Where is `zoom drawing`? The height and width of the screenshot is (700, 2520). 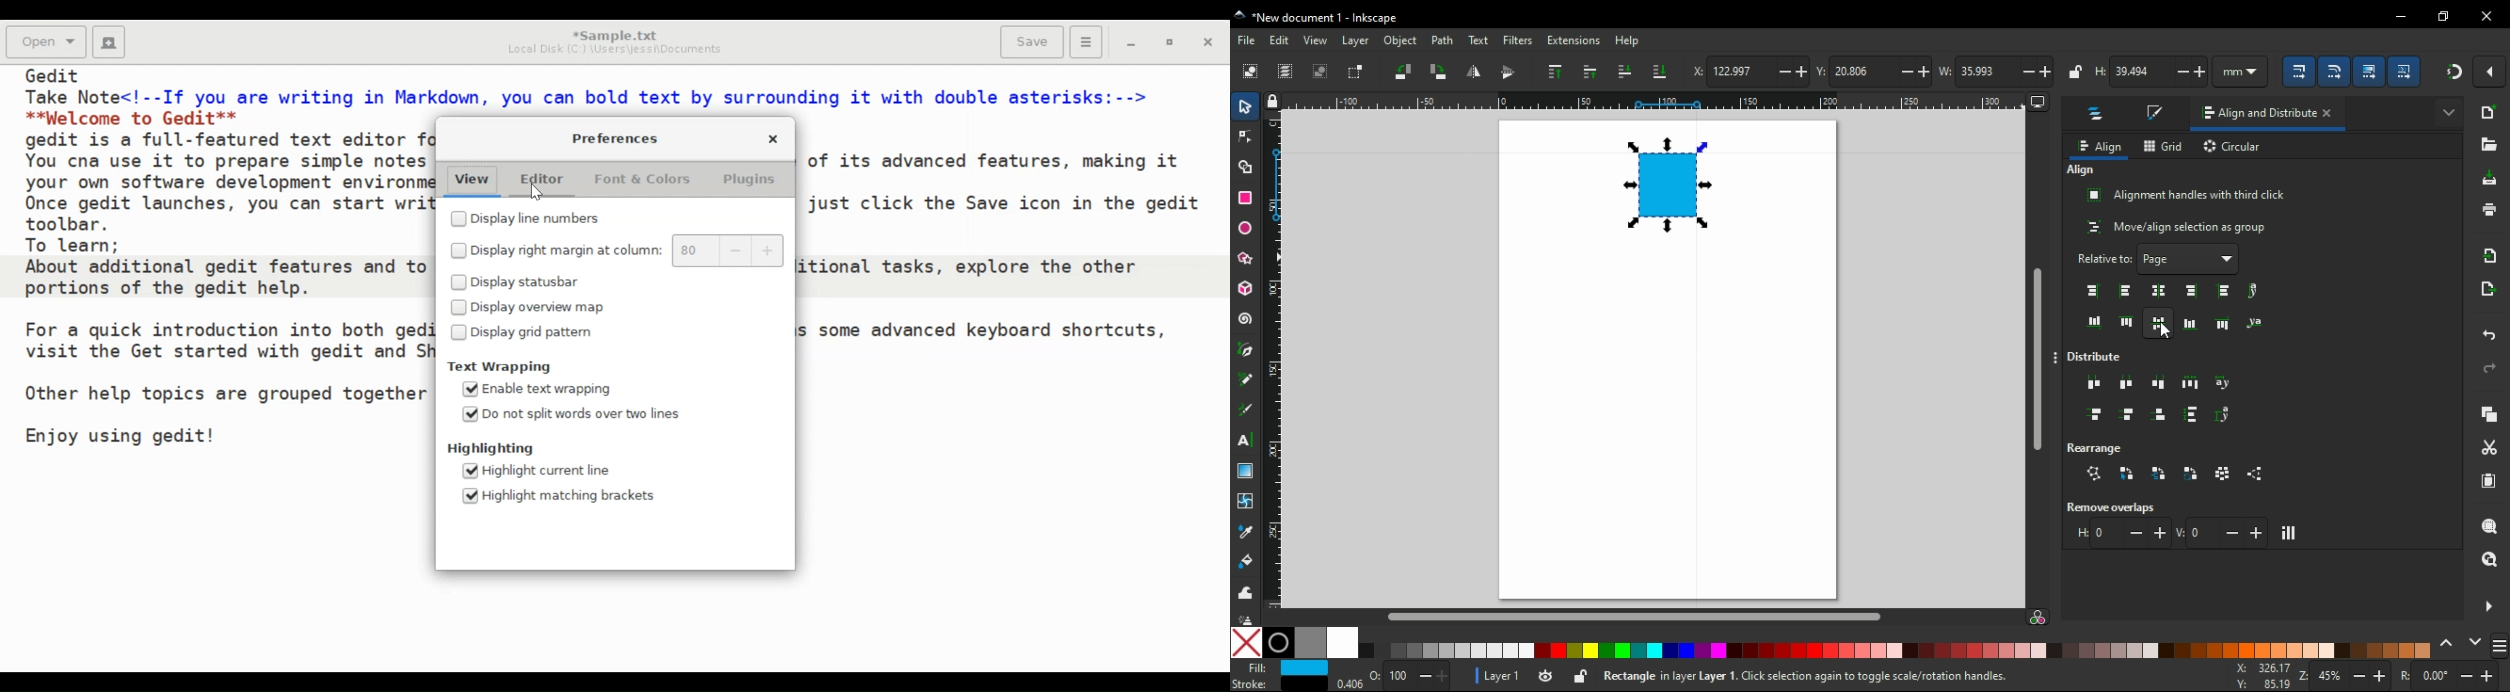
zoom drawing is located at coordinates (2490, 559).